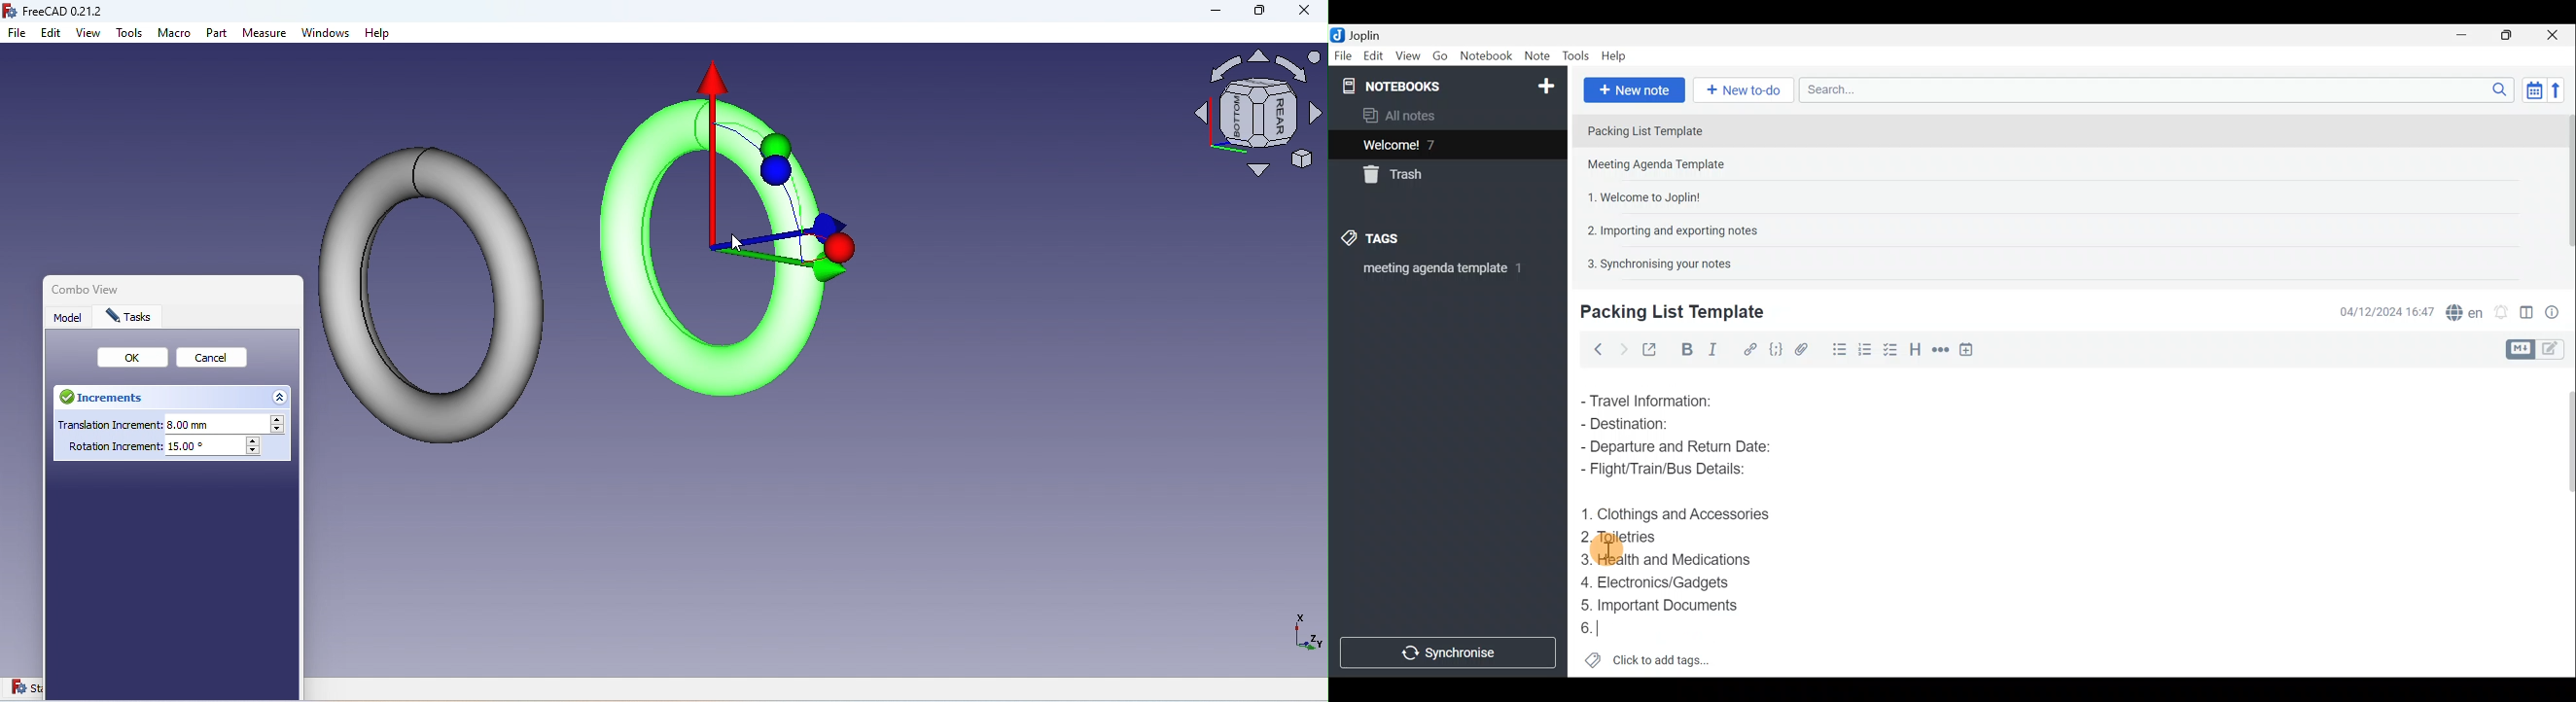 Image resolution: width=2576 pixels, height=728 pixels. I want to click on Numbered list, so click(1892, 349).